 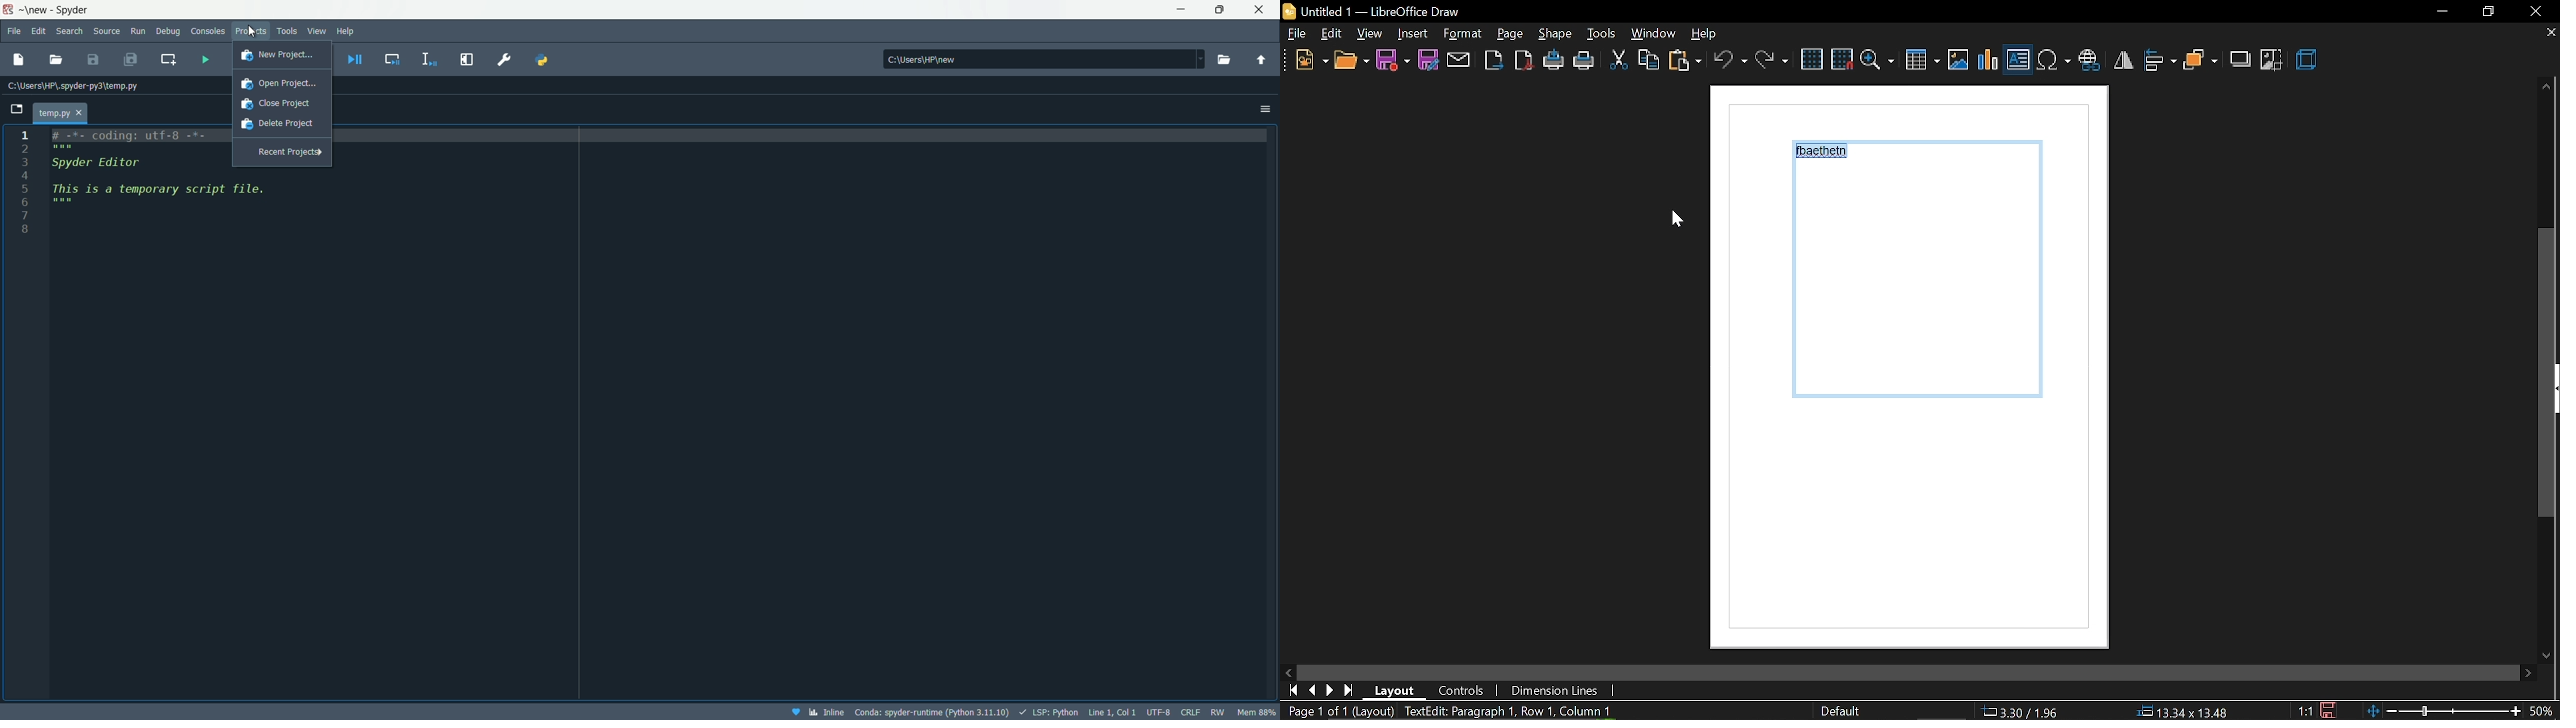 What do you see at coordinates (507, 59) in the screenshot?
I see `preferences` at bounding box center [507, 59].